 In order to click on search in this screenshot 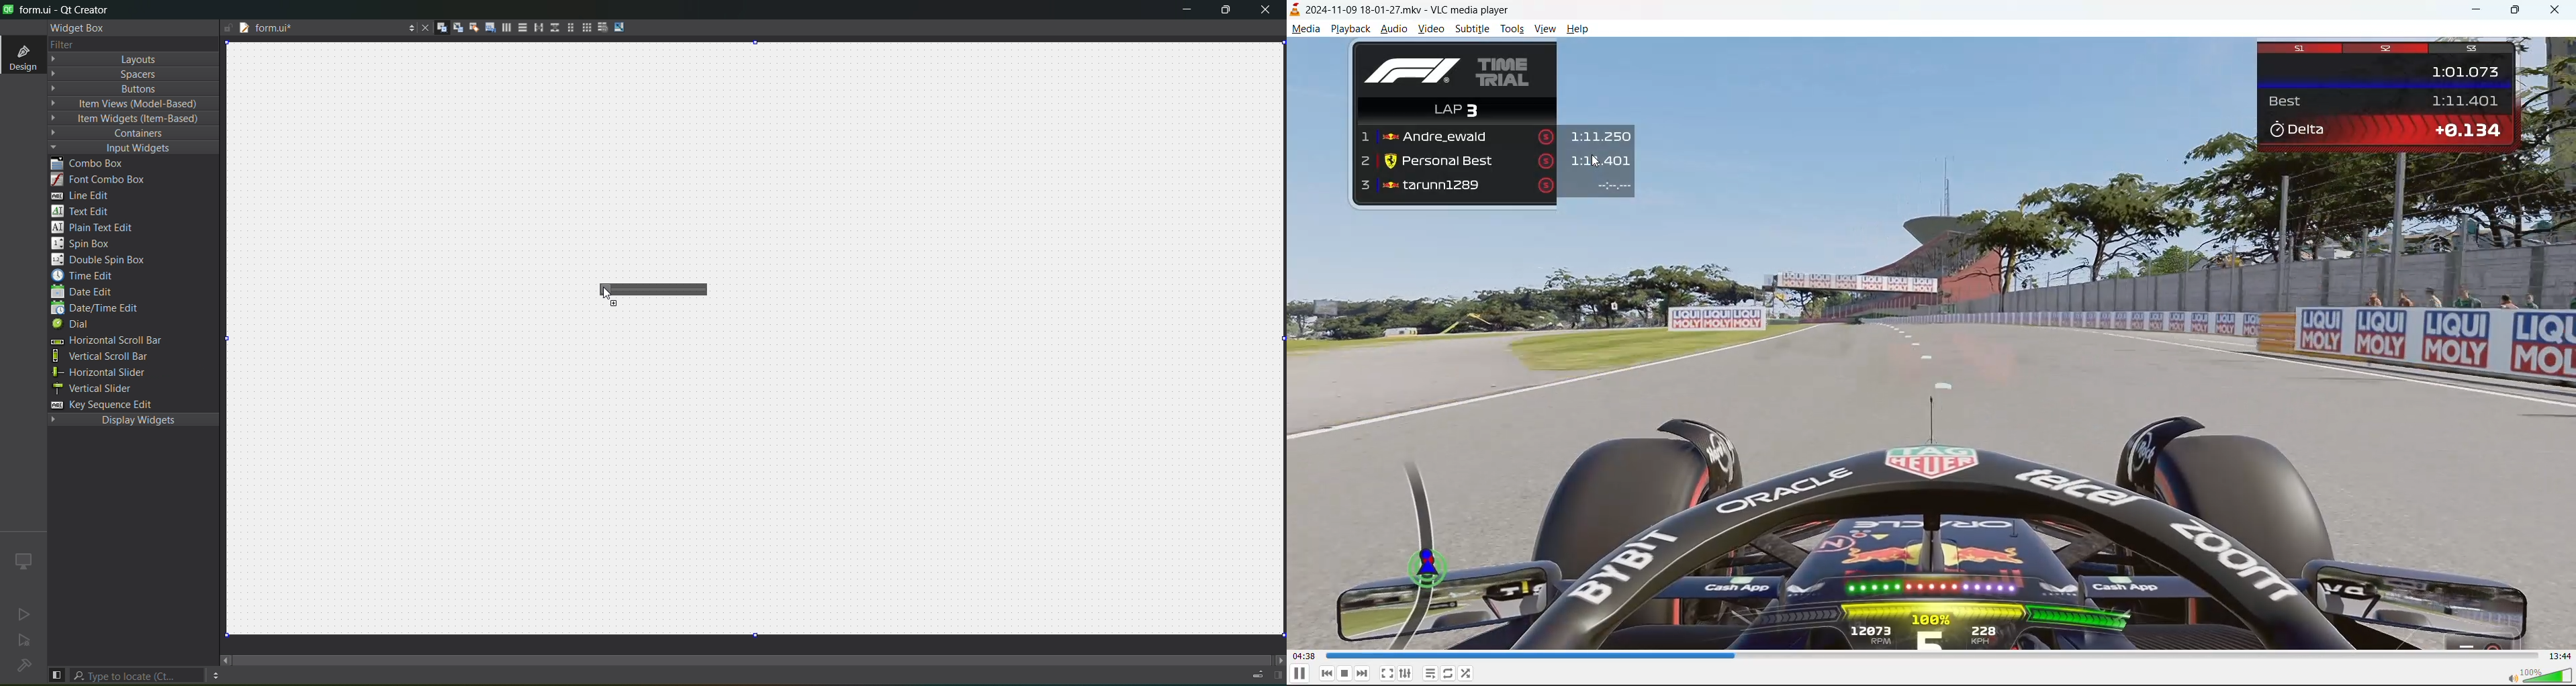, I will do `click(137, 676)`.